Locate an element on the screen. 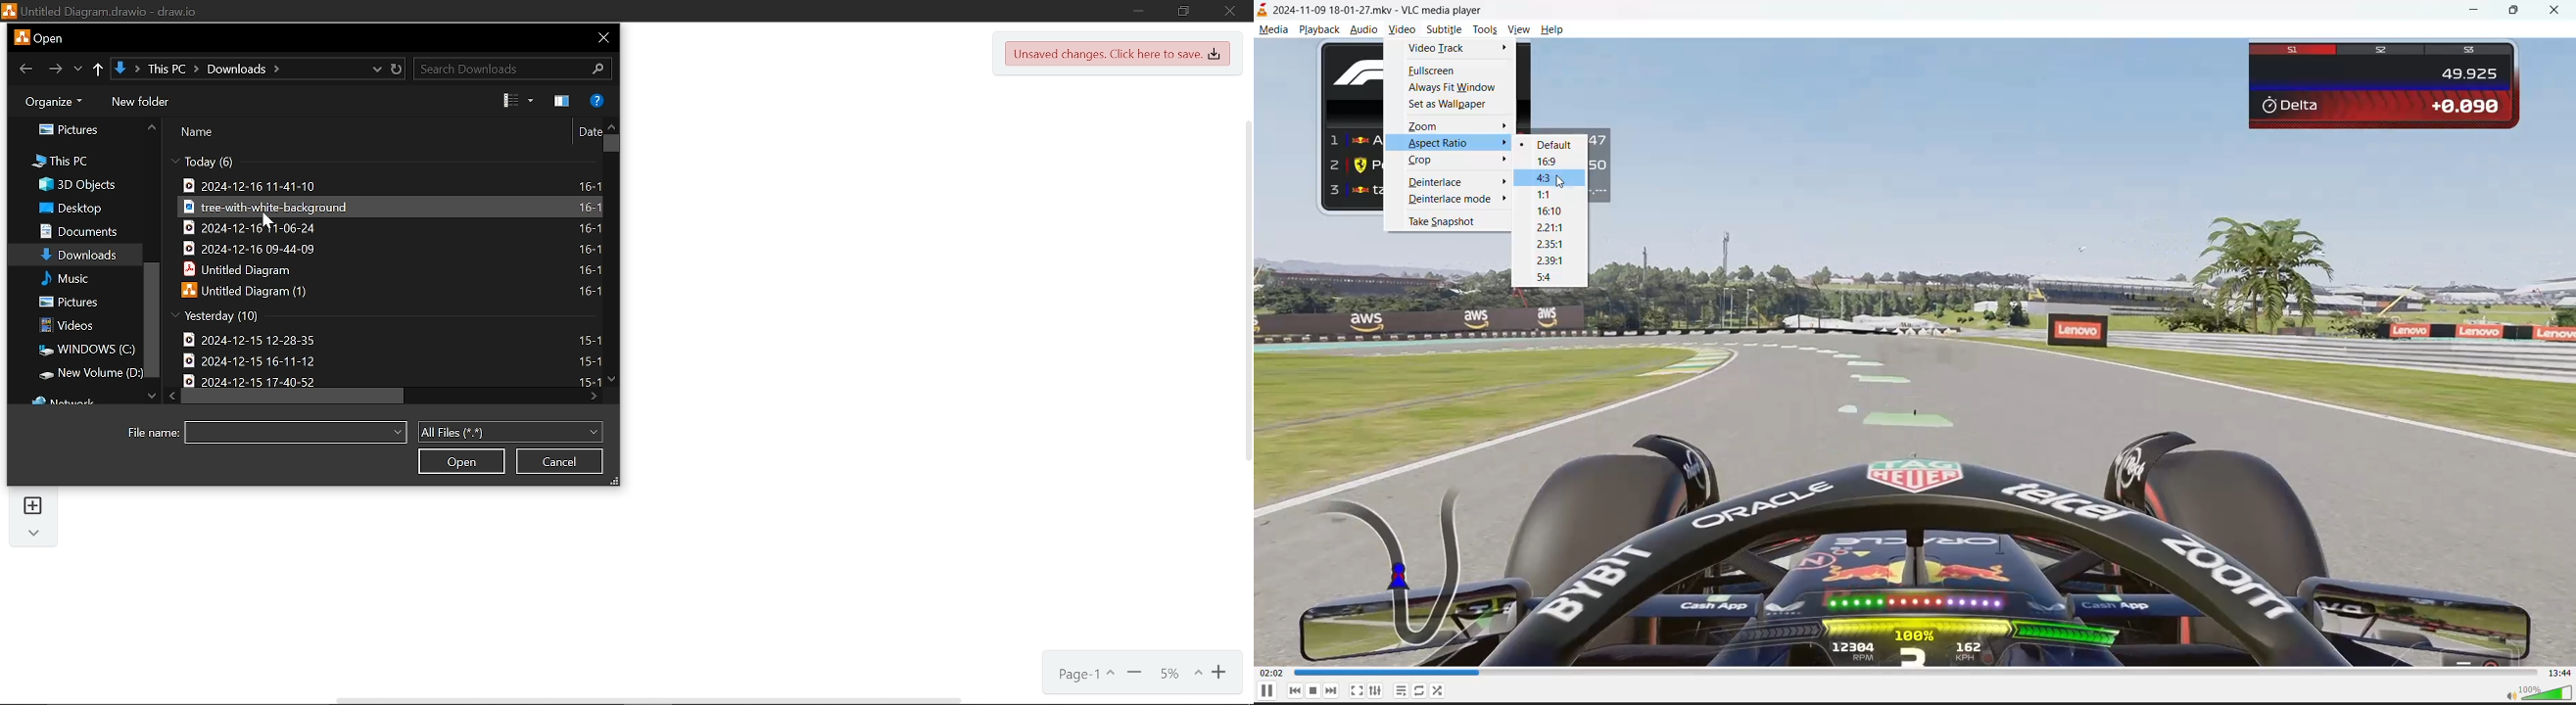  take snapshot is located at coordinates (1445, 222).